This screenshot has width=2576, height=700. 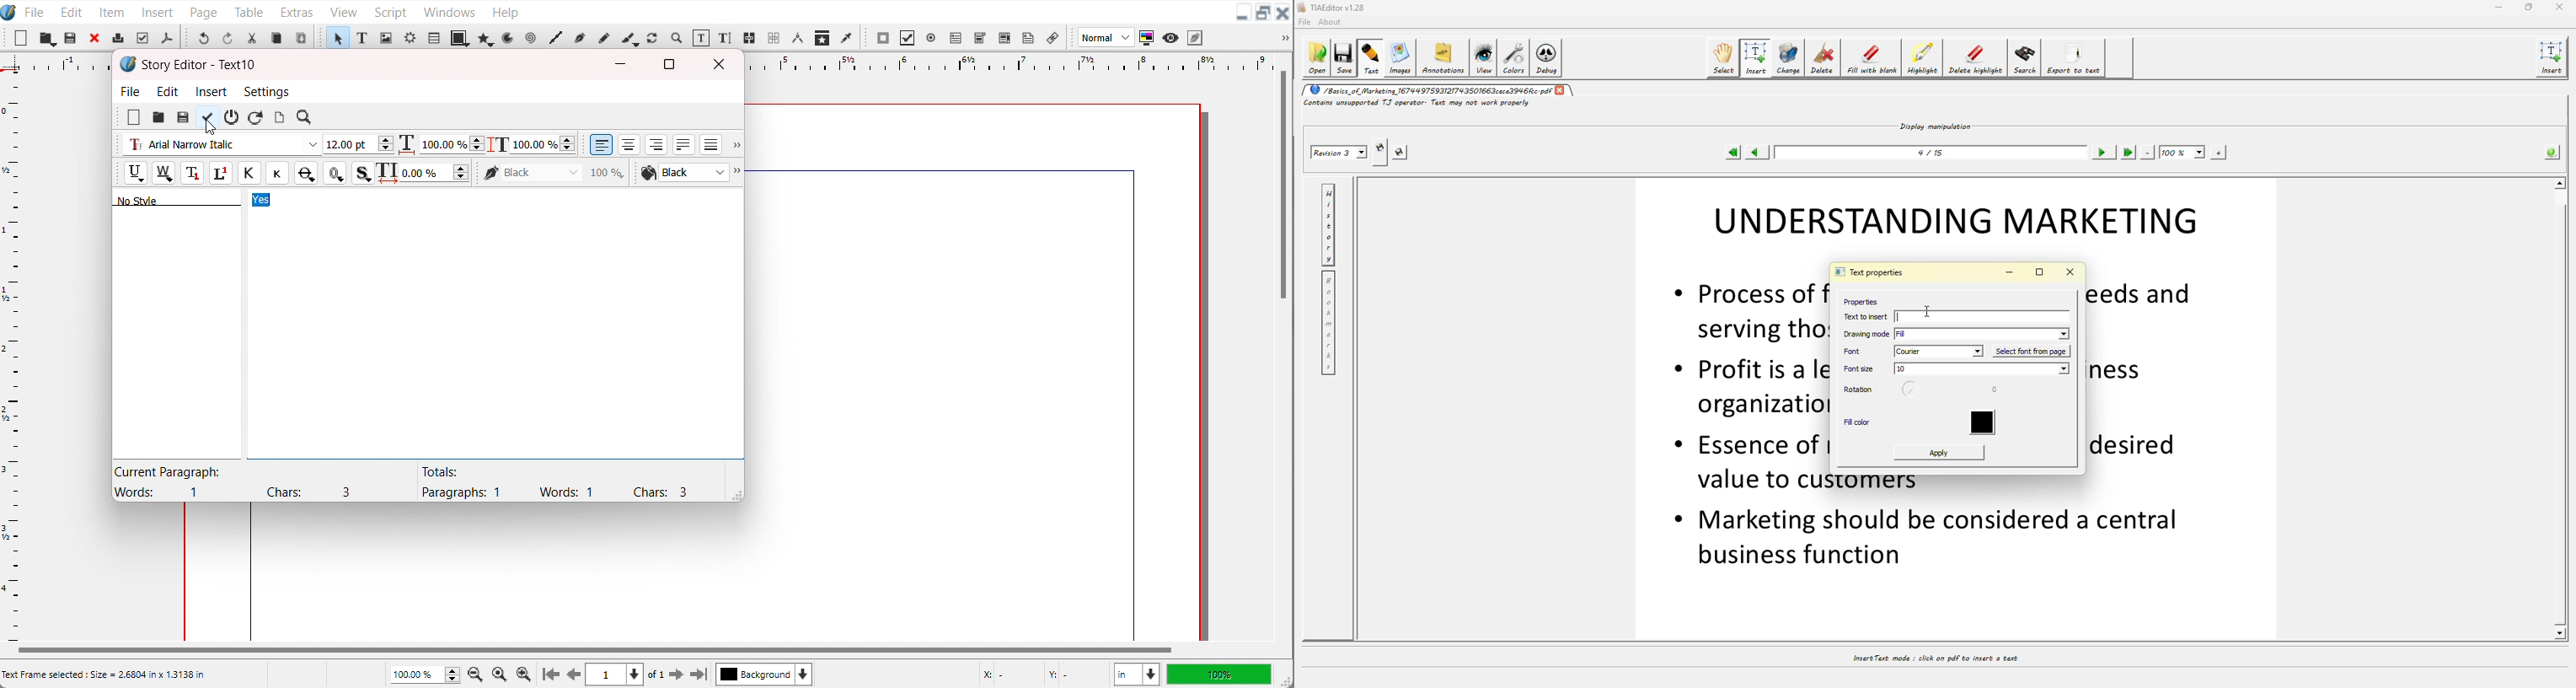 What do you see at coordinates (726, 39) in the screenshot?
I see `Edit Text` at bounding box center [726, 39].